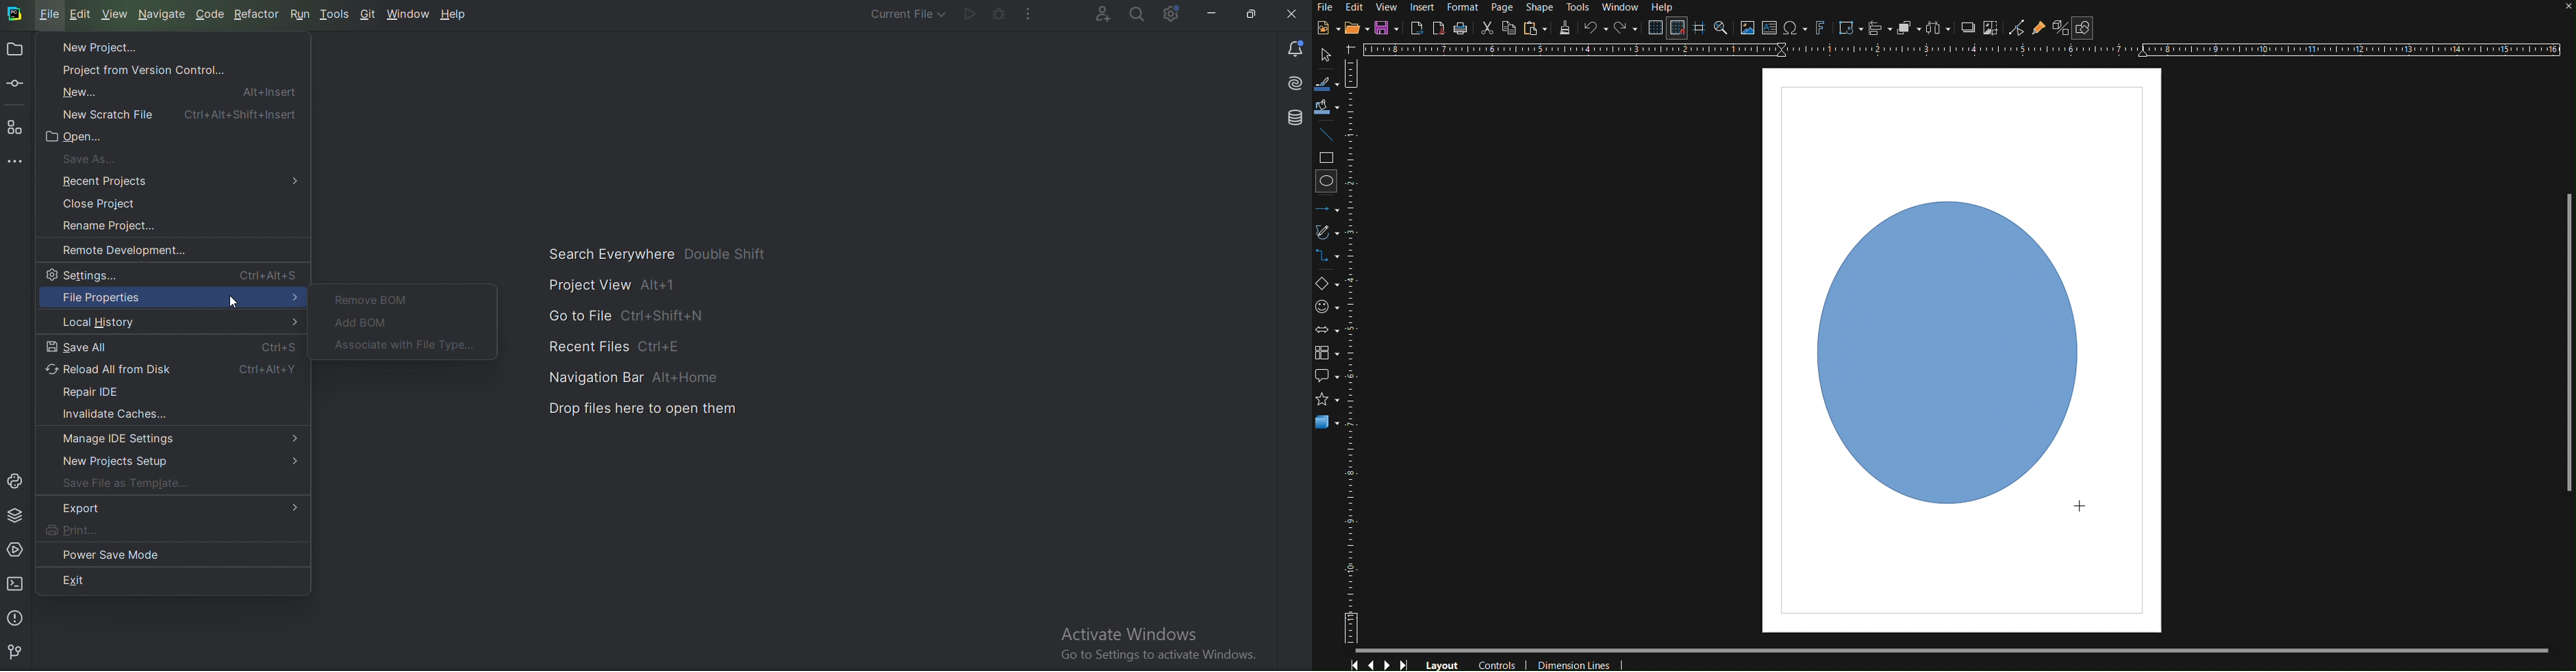  I want to click on Reload all from Disk, so click(172, 369).